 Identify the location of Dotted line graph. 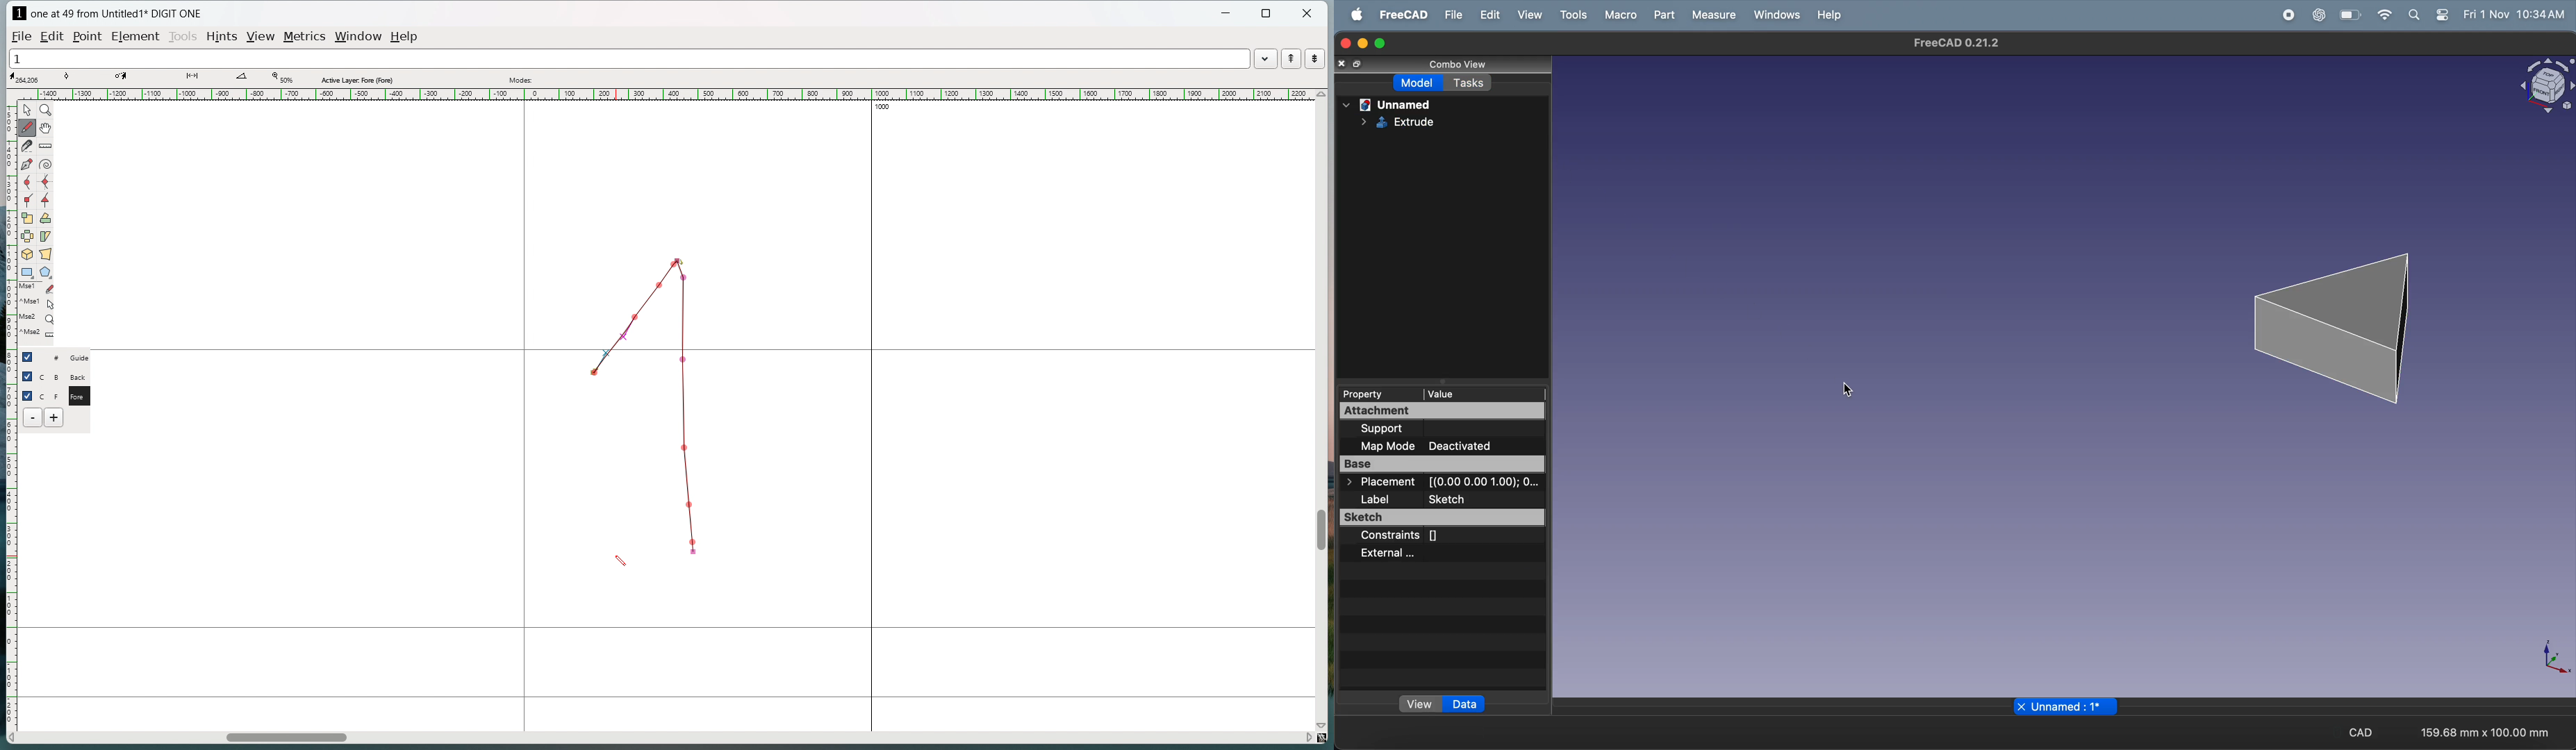
(654, 400).